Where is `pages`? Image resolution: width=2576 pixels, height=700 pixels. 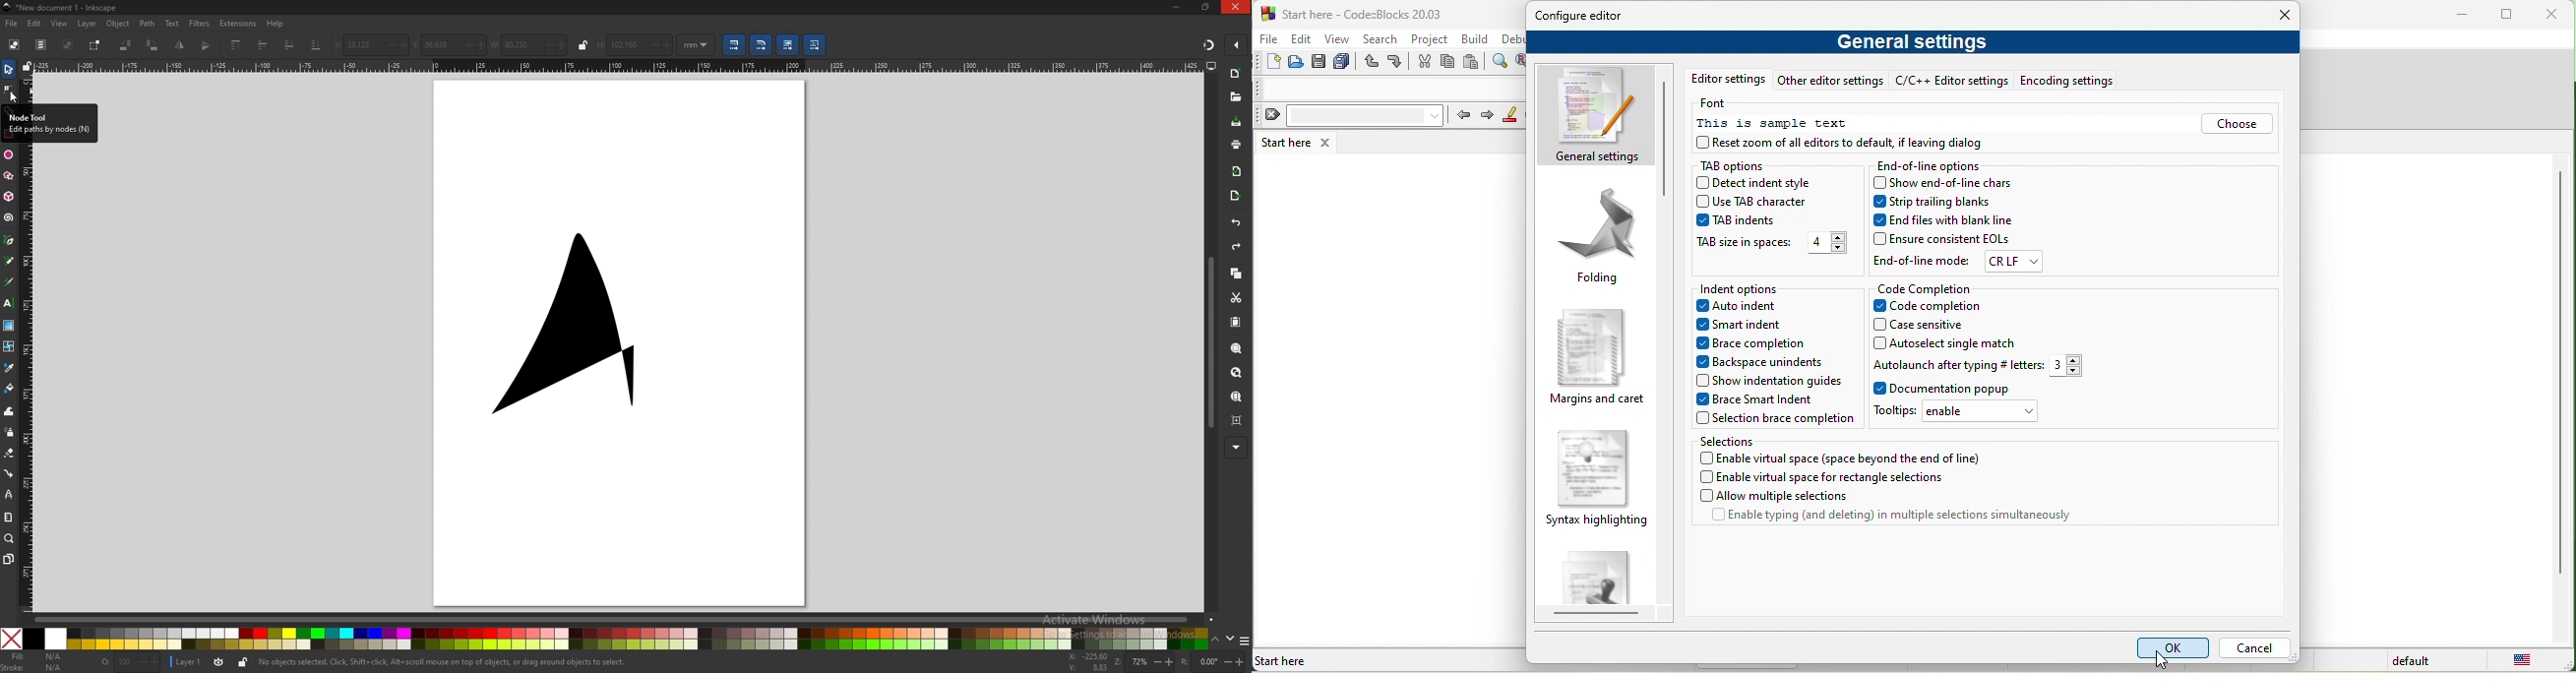
pages is located at coordinates (8, 560).